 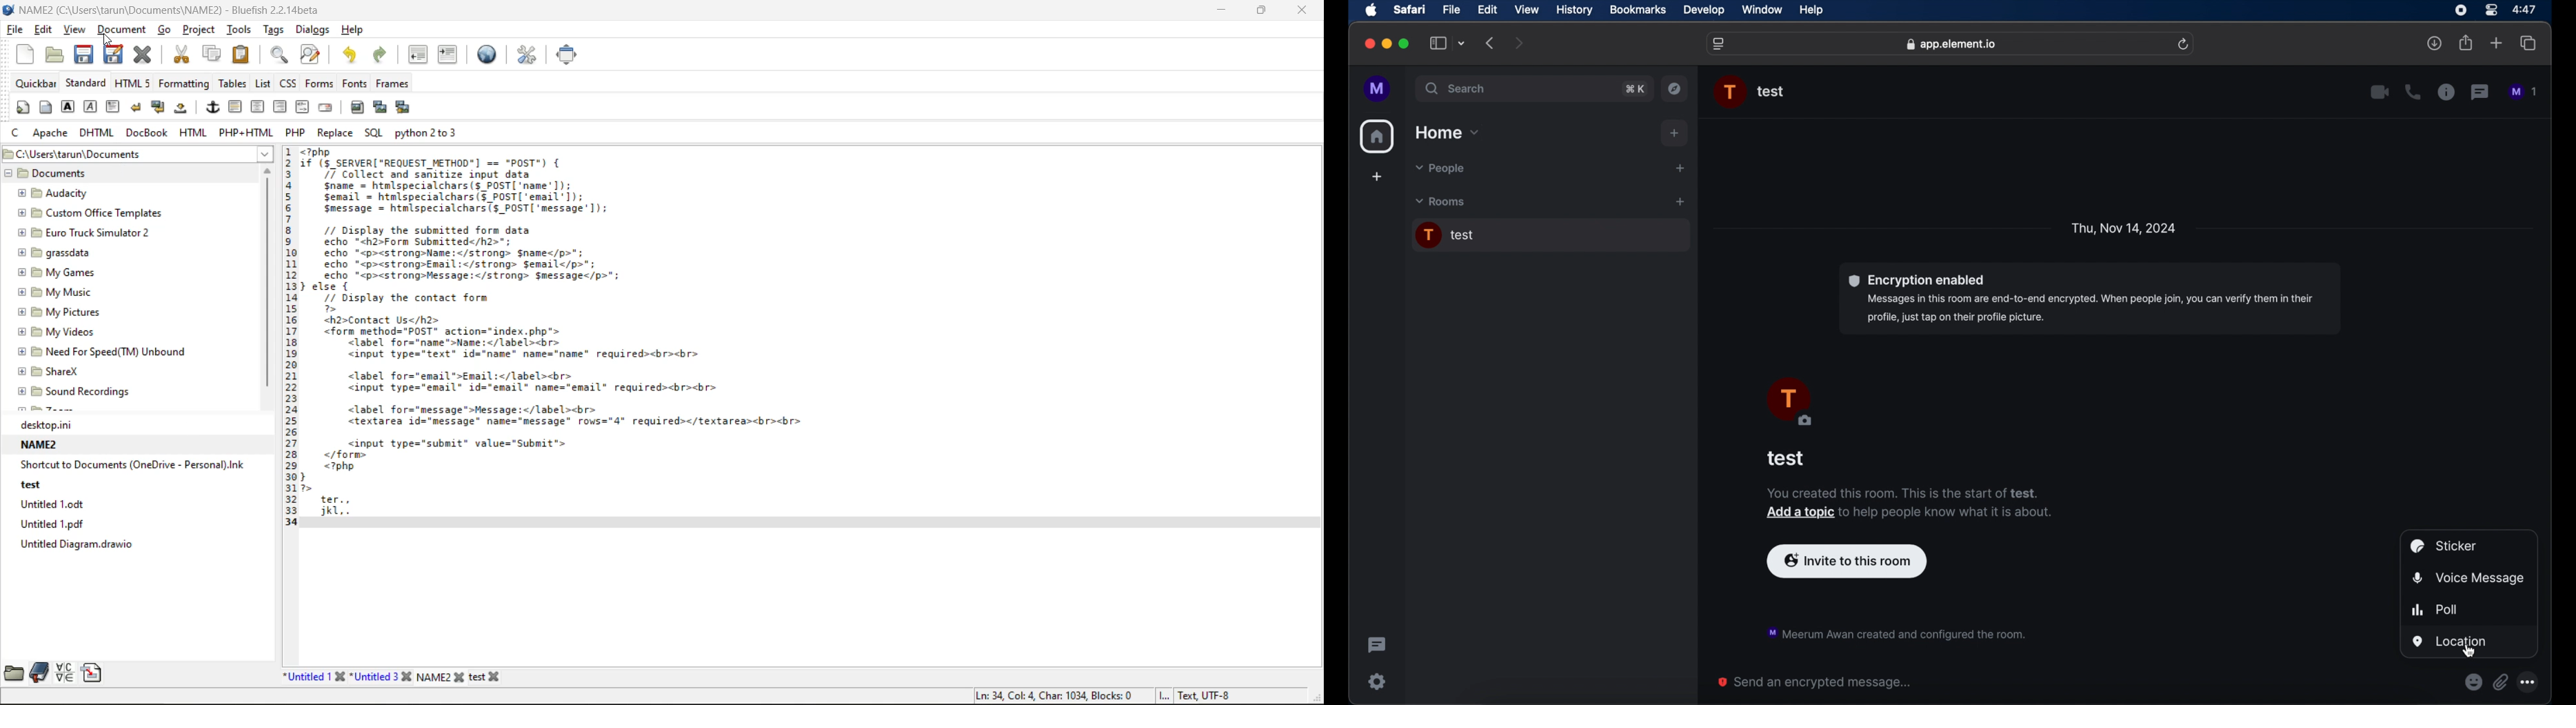 What do you see at coordinates (487, 52) in the screenshot?
I see `preview in browser` at bounding box center [487, 52].